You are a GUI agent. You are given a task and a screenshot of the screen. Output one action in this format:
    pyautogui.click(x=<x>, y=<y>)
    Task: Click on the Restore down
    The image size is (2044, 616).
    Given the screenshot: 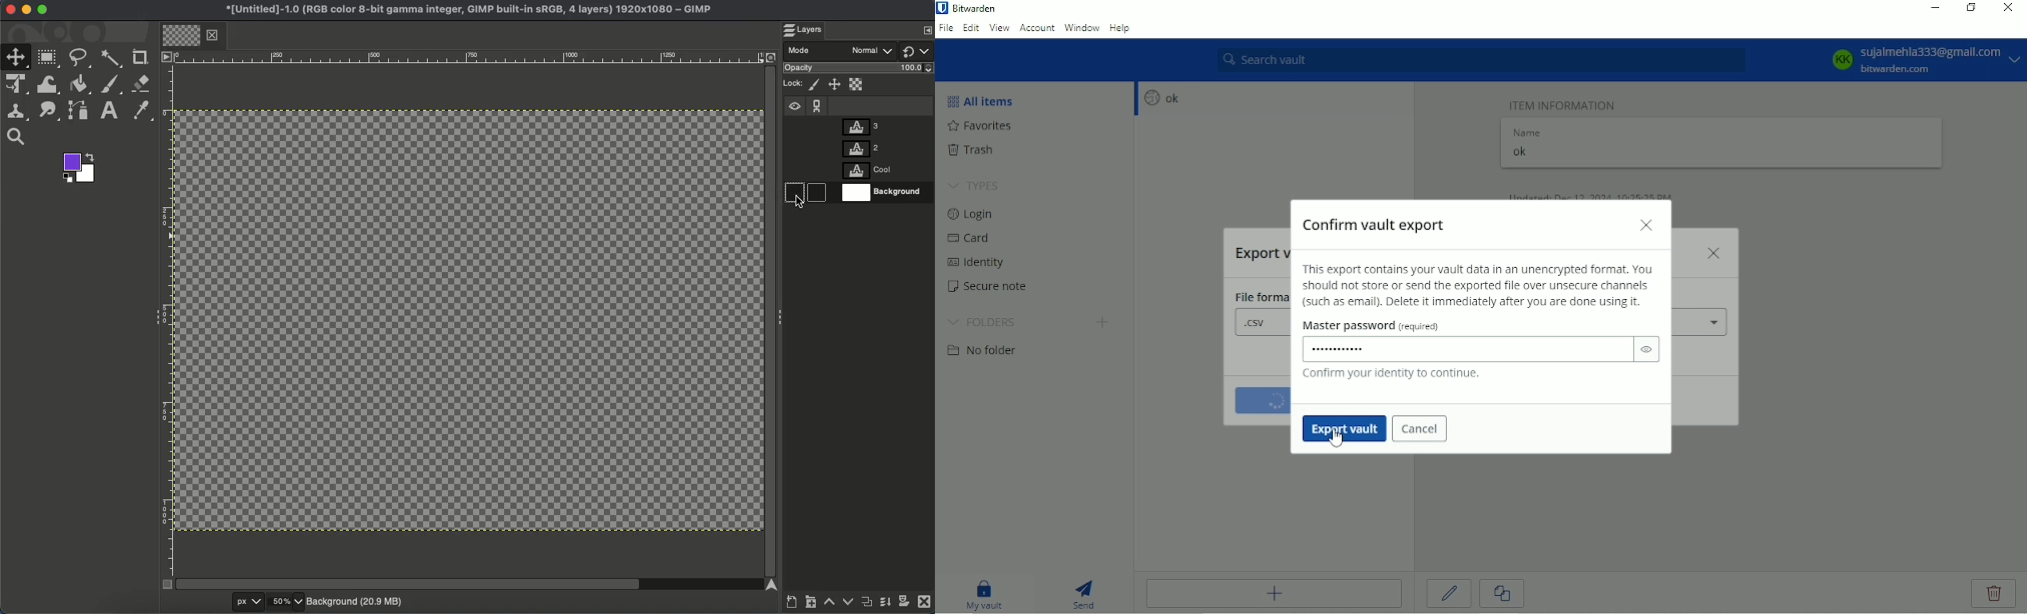 What is the action you would take?
    pyautogui.click(x=1971, y=7)
    